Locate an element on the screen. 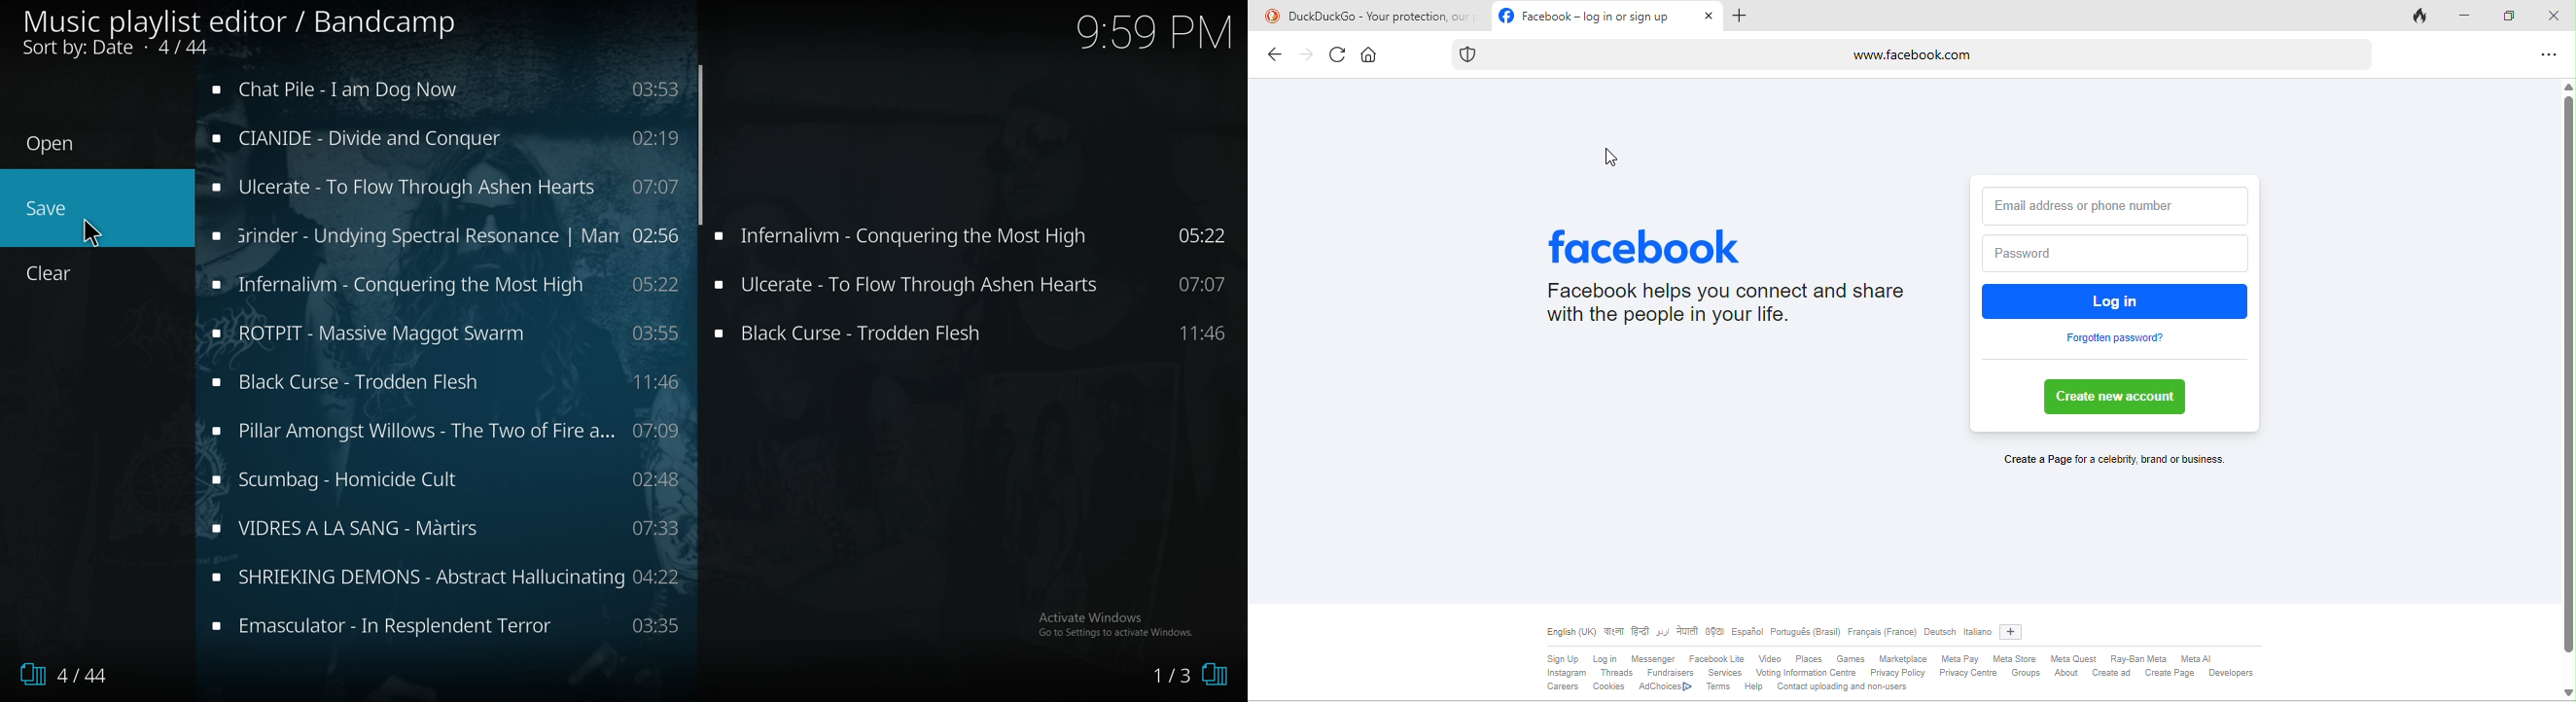 Image resolution: width=2576 pixels, height=728 pixels. forgotten password is located at coordinates (2116, 338).